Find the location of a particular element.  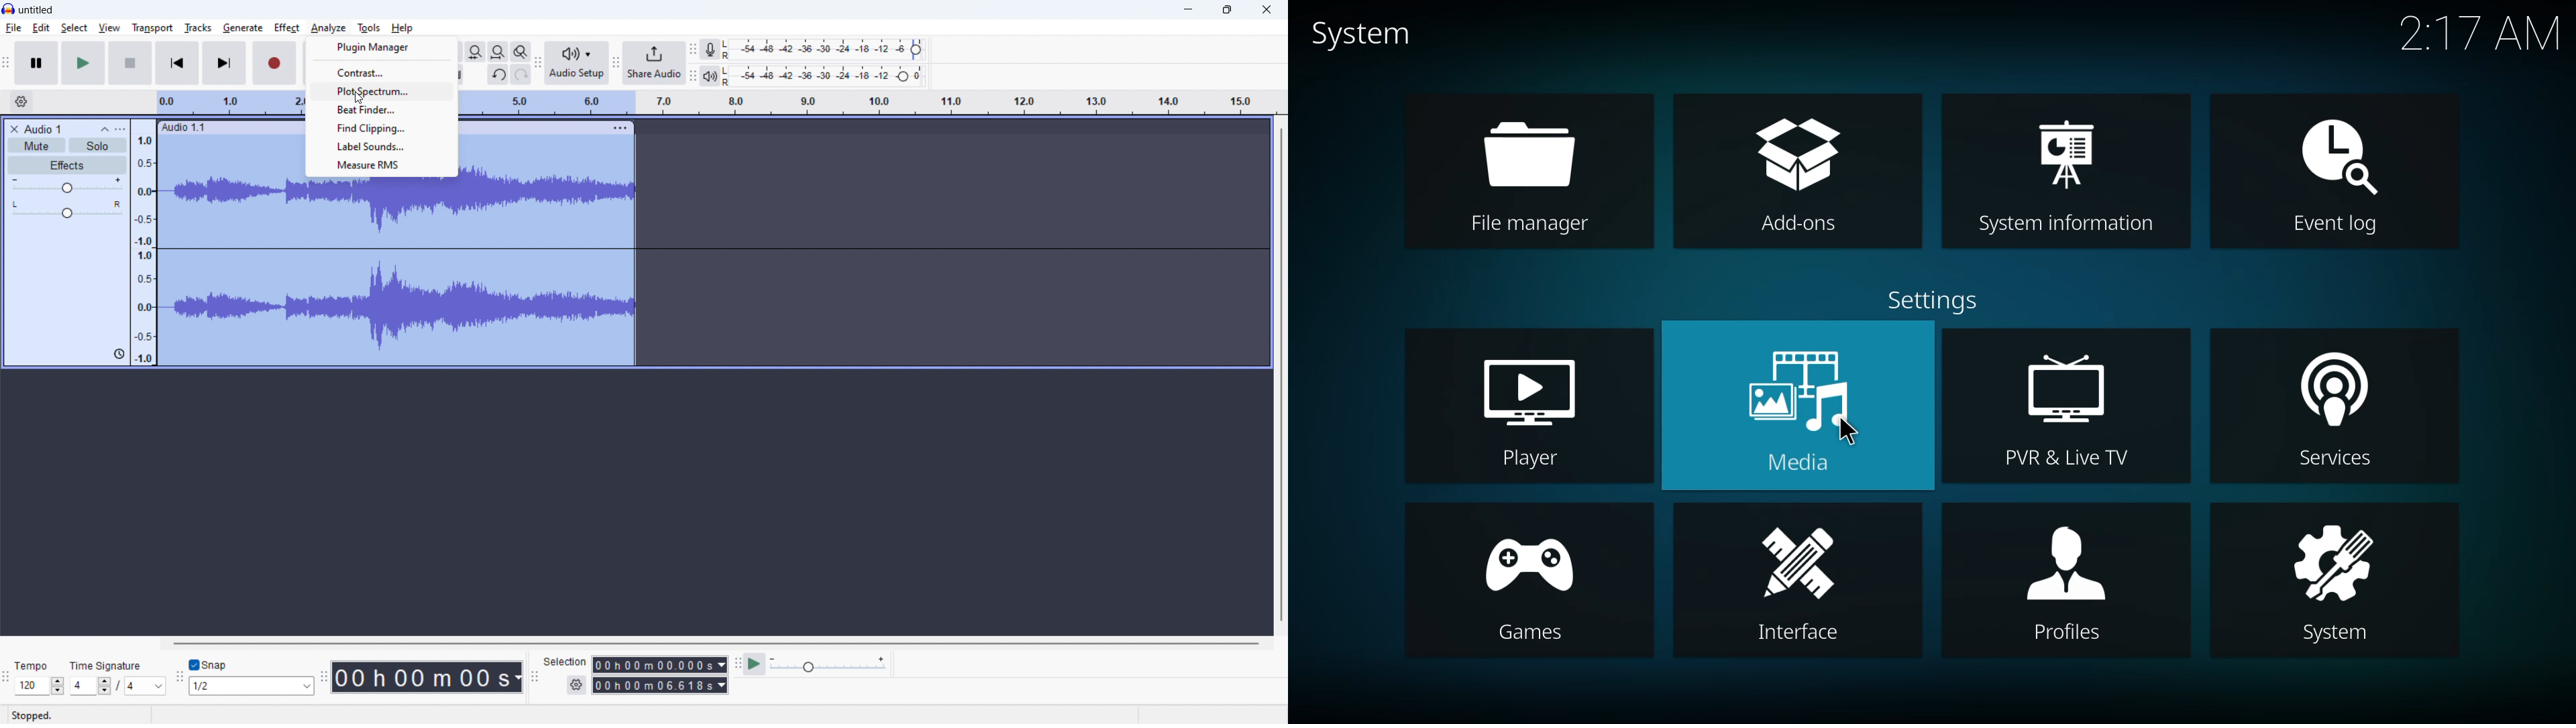

vertical scrollbar is located at coordinates (1279, 373).